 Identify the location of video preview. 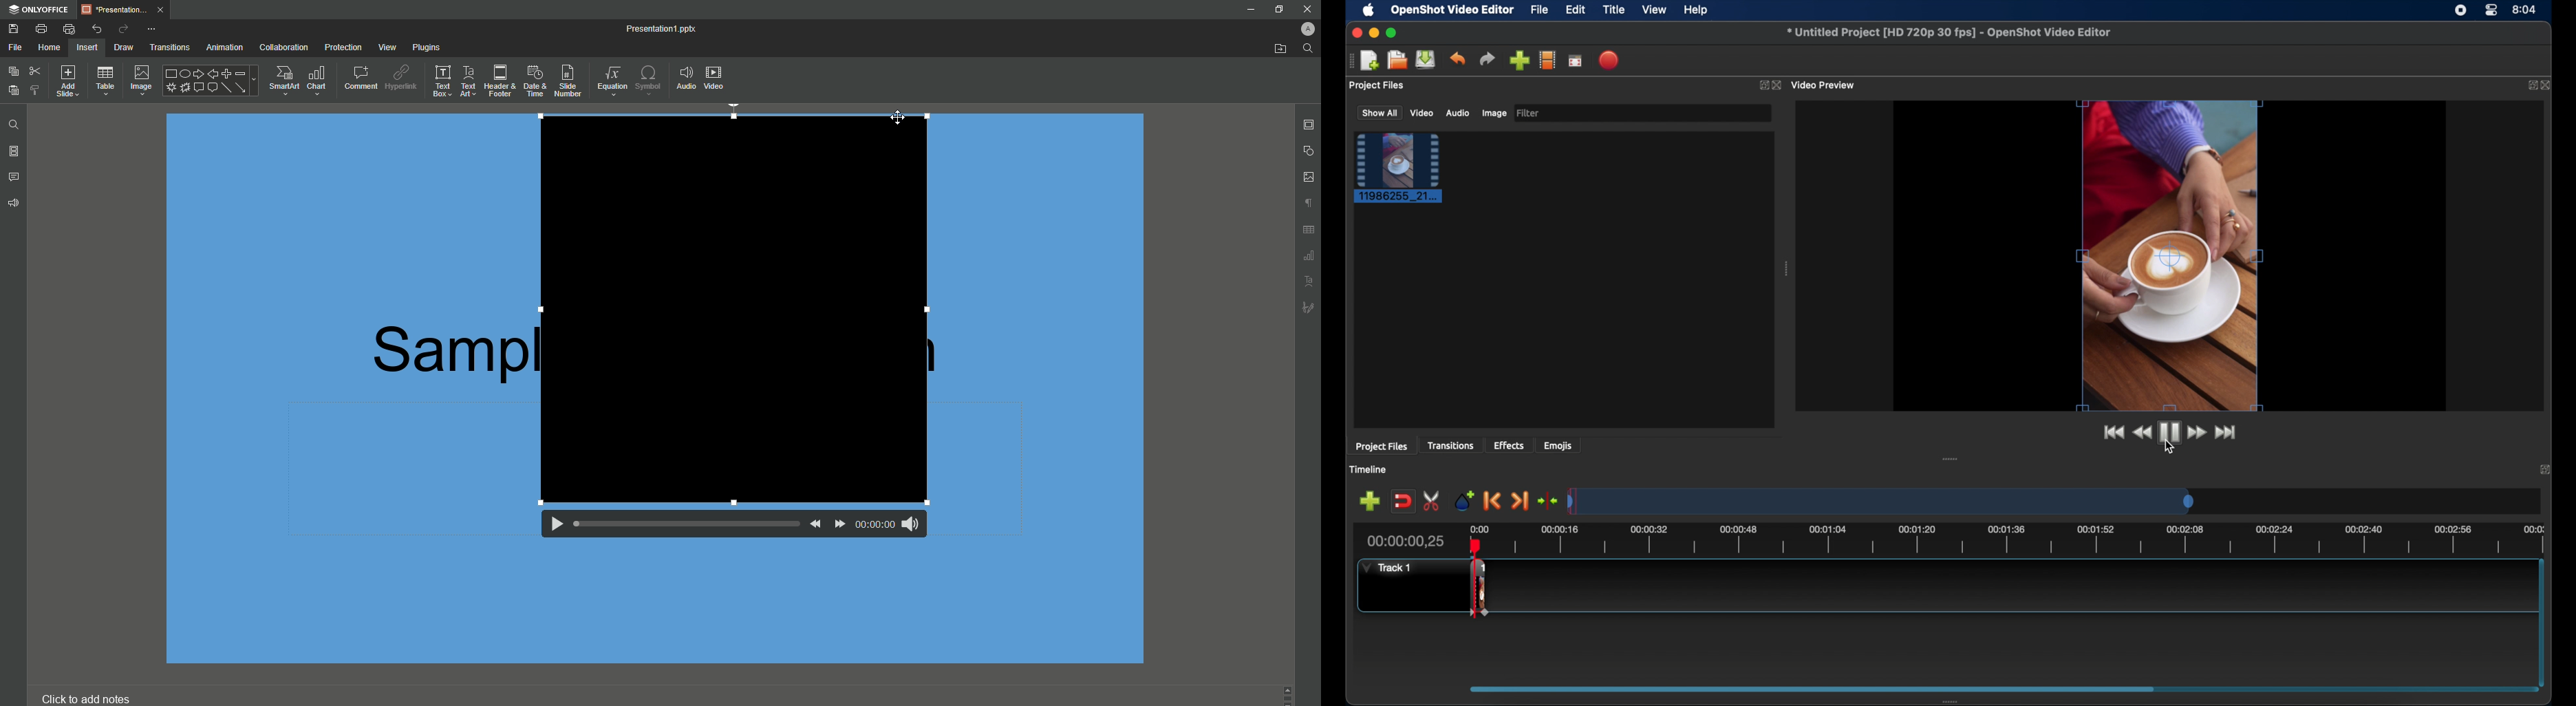
(1825, 84).